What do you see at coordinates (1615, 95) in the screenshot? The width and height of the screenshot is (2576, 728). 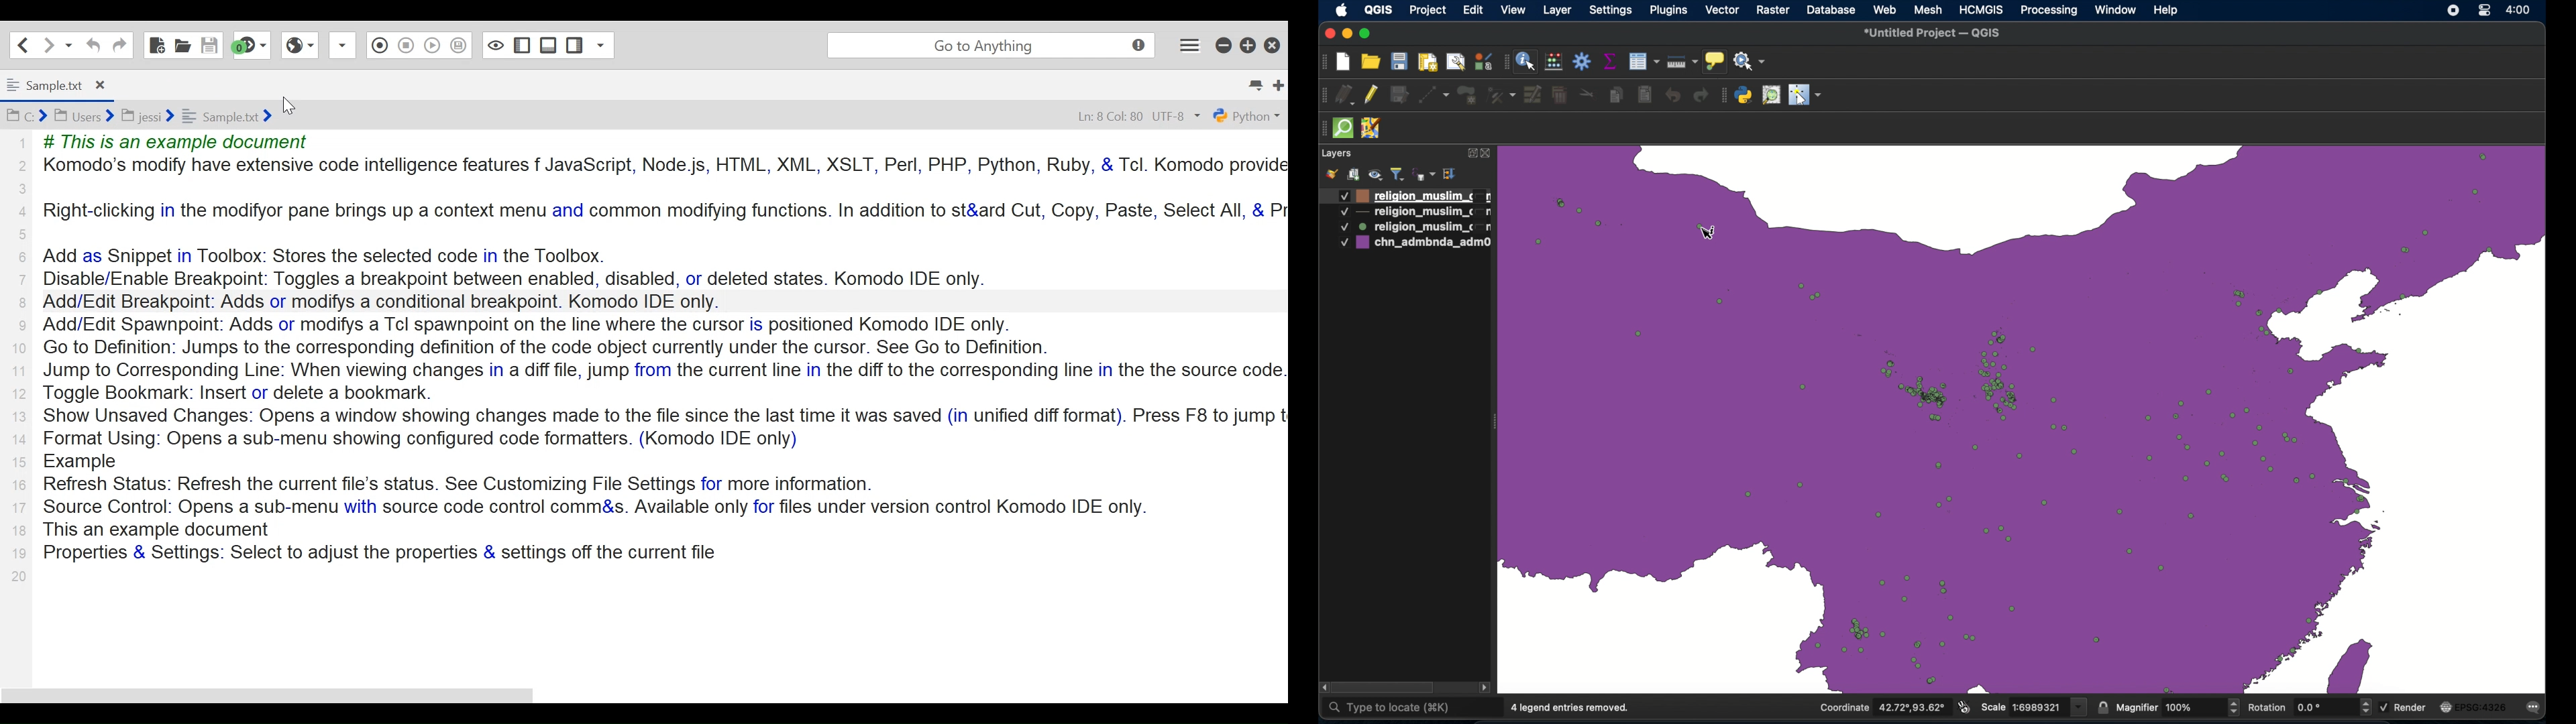 I see `copy features` at bounding box center [1615, 95].